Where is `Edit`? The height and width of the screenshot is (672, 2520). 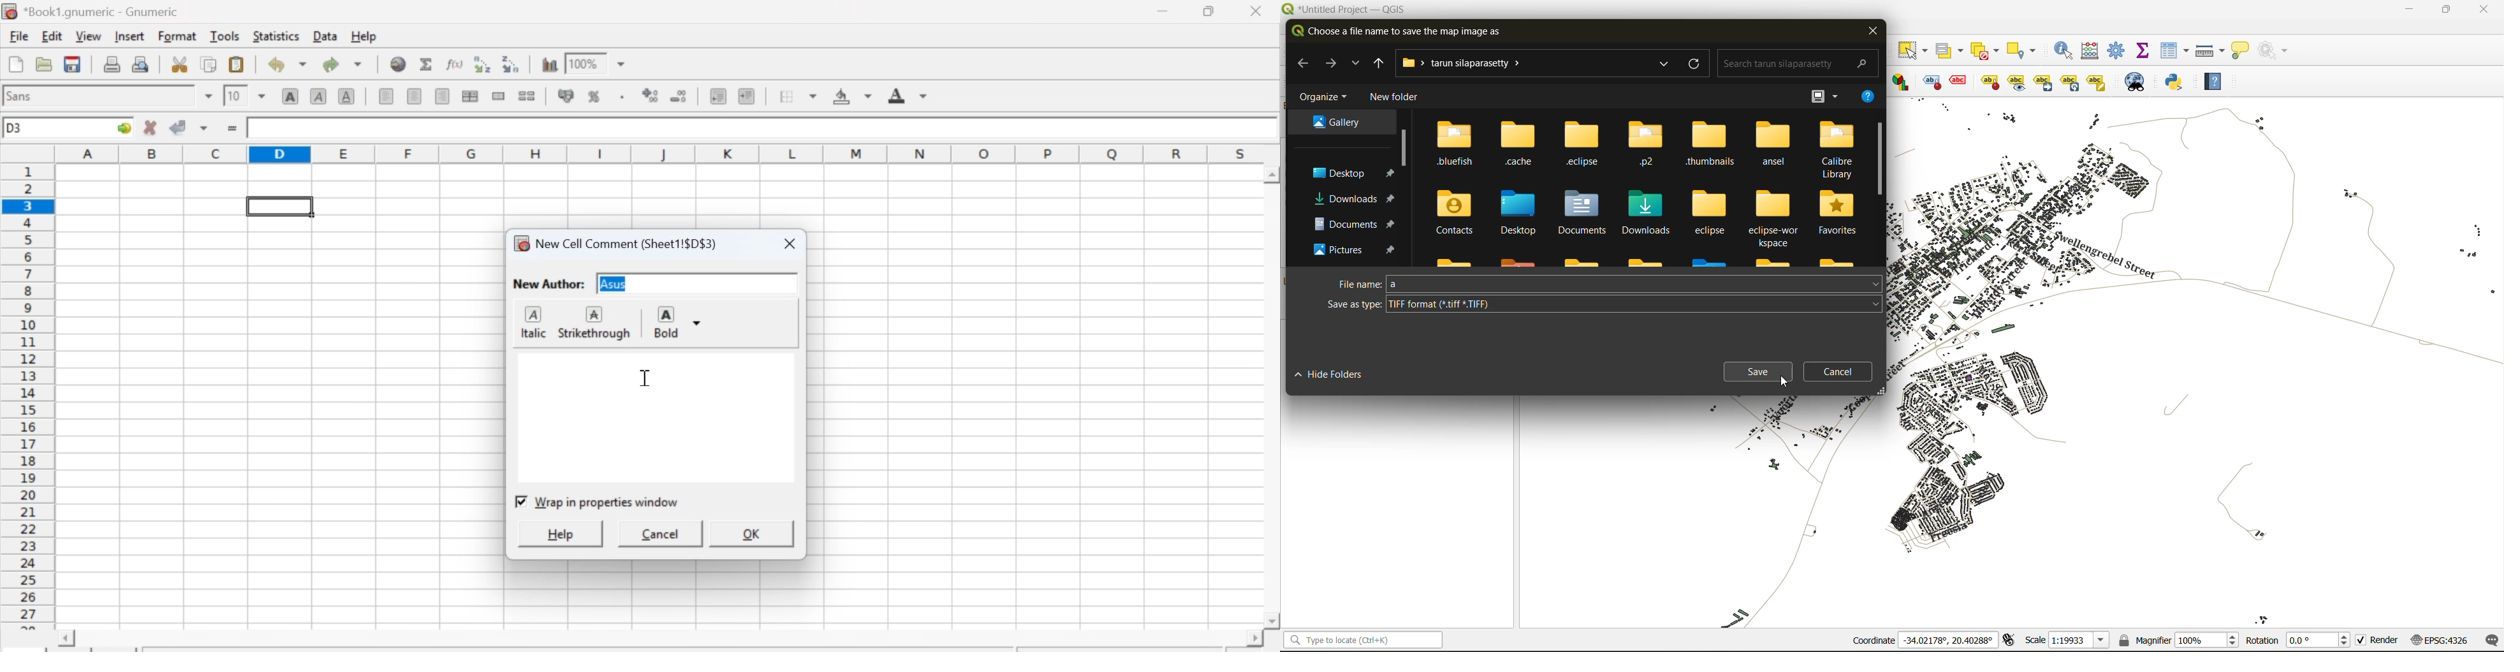
Edit is located at coordinates (53, 35).